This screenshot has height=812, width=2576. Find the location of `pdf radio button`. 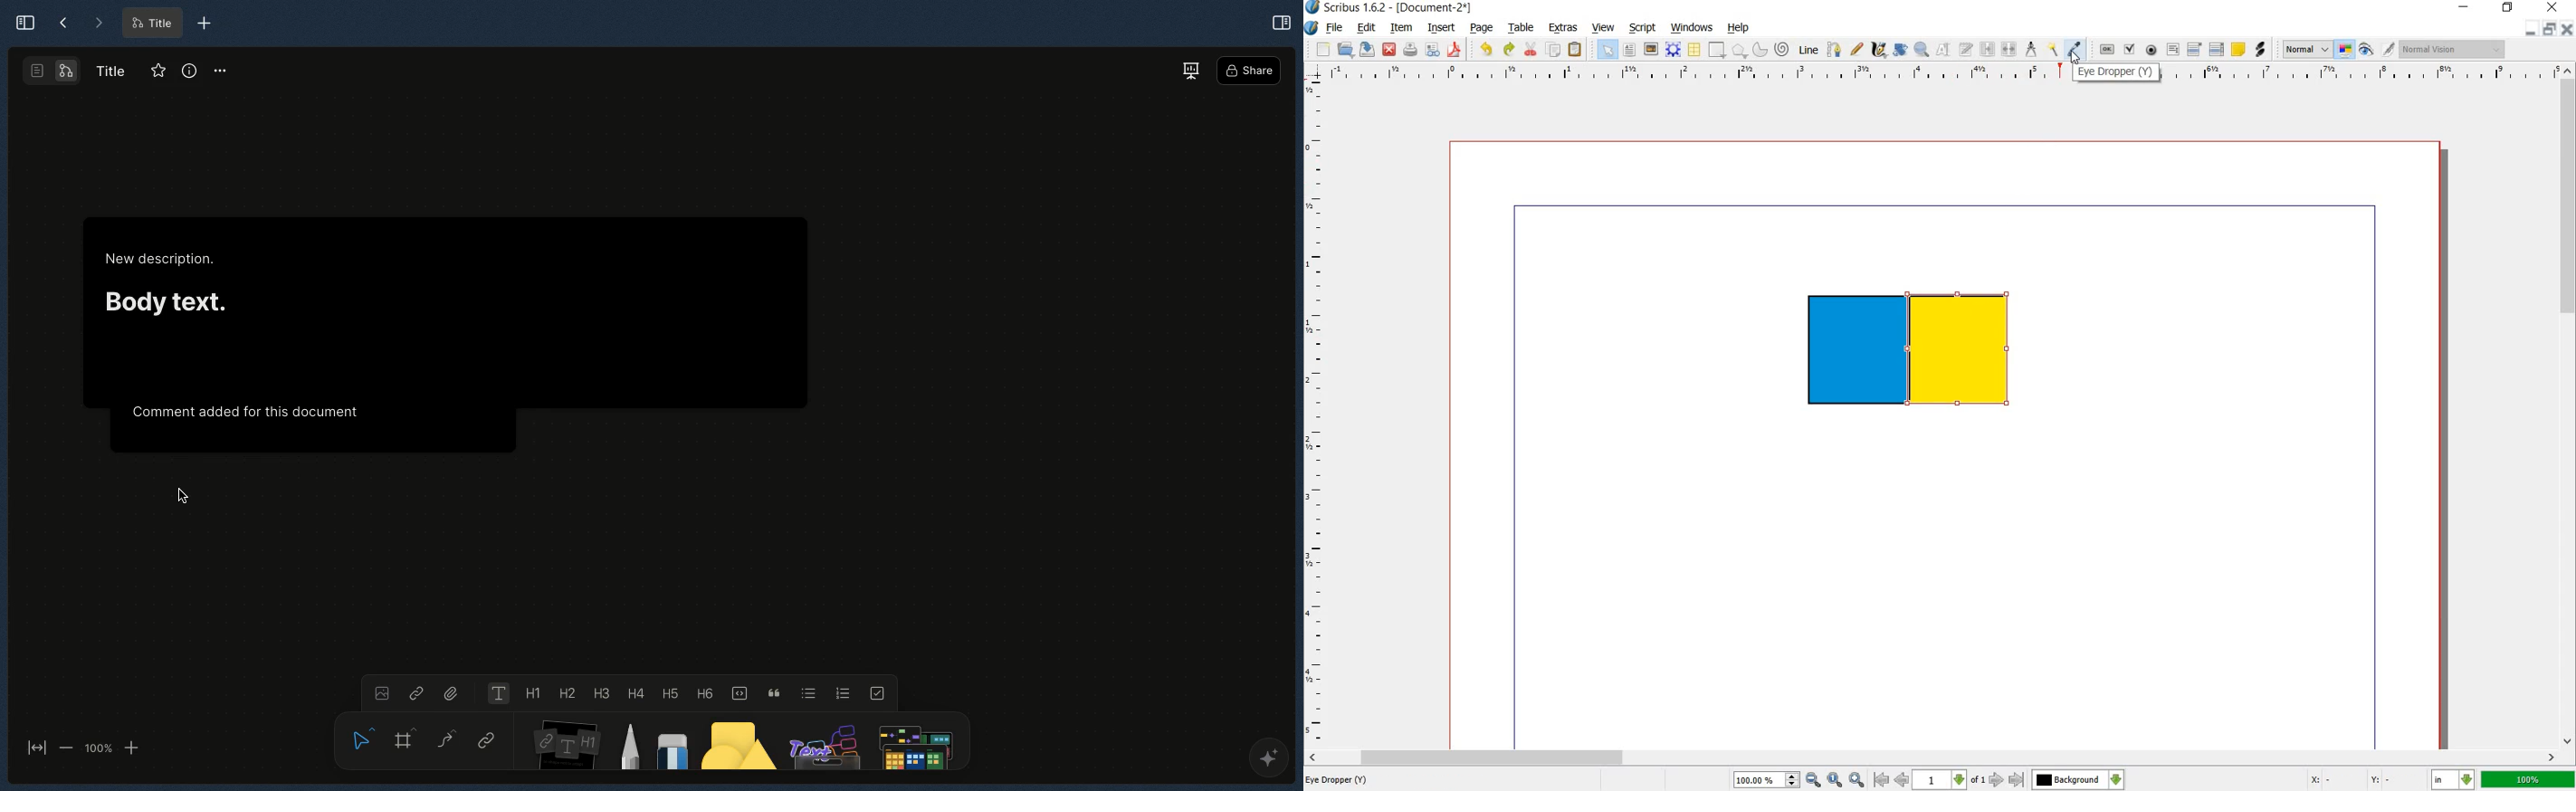

pdf radio button is located at coordinates (2153, 50).